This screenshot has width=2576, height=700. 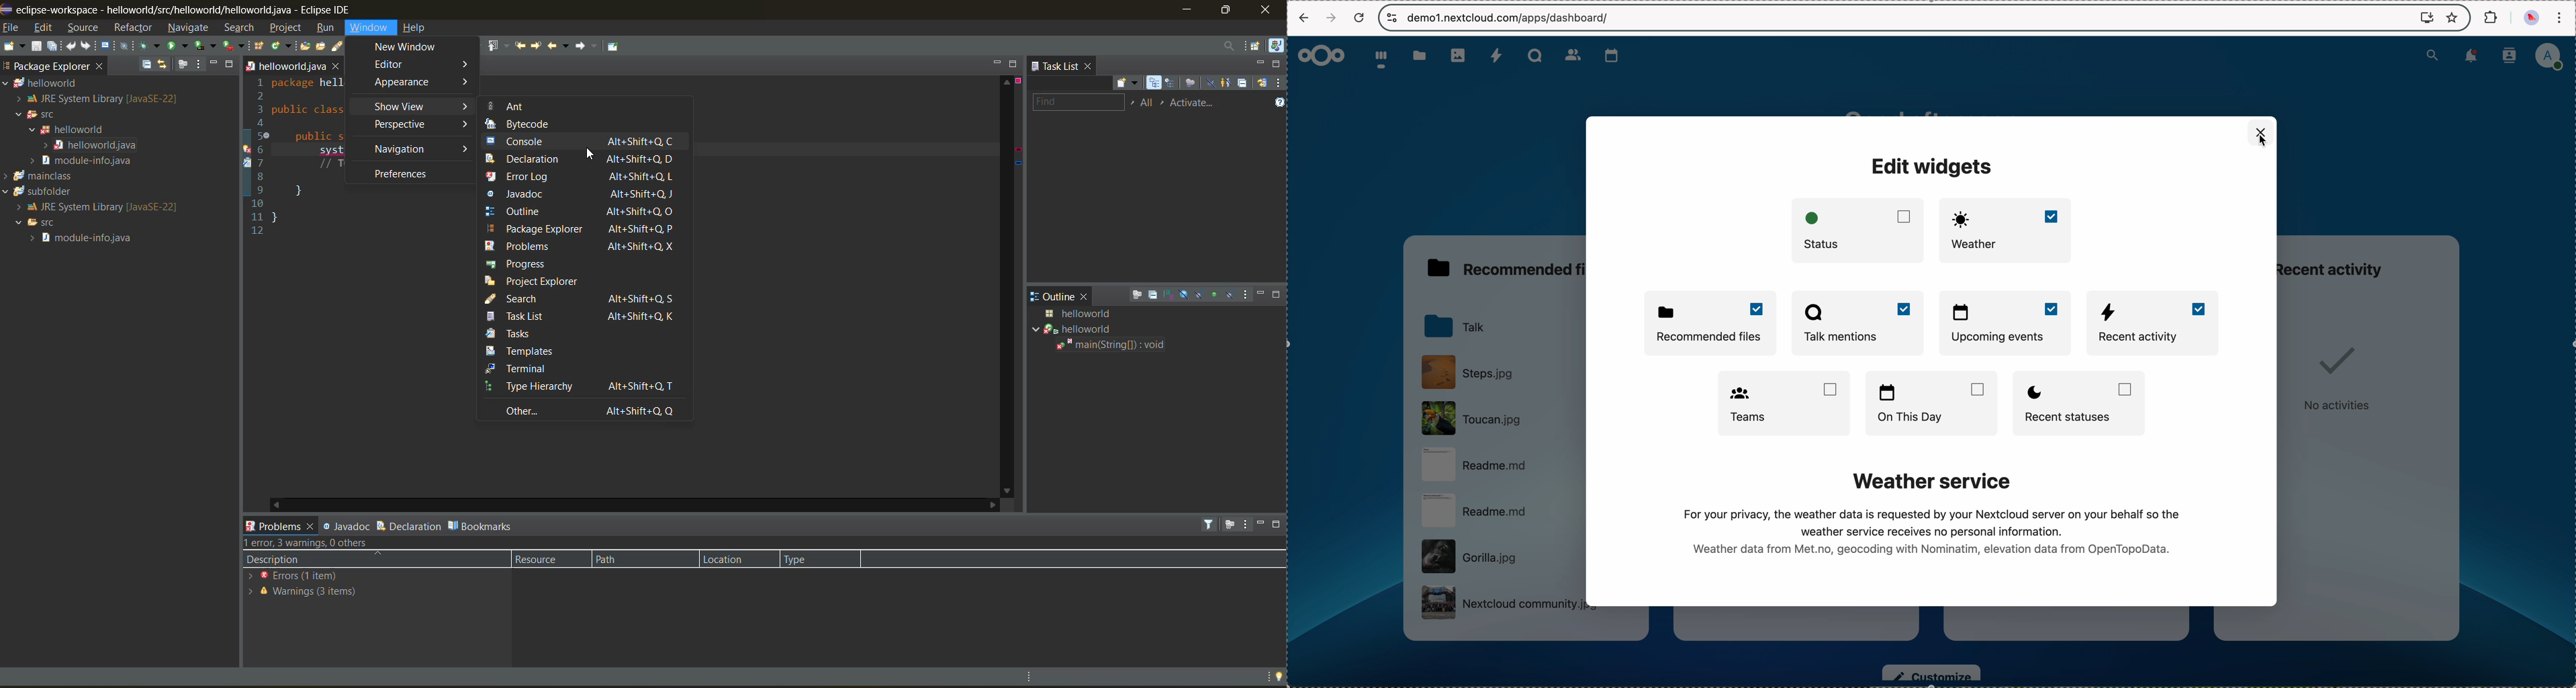 I want to click on click on close window, so click(x=2258, y=128).